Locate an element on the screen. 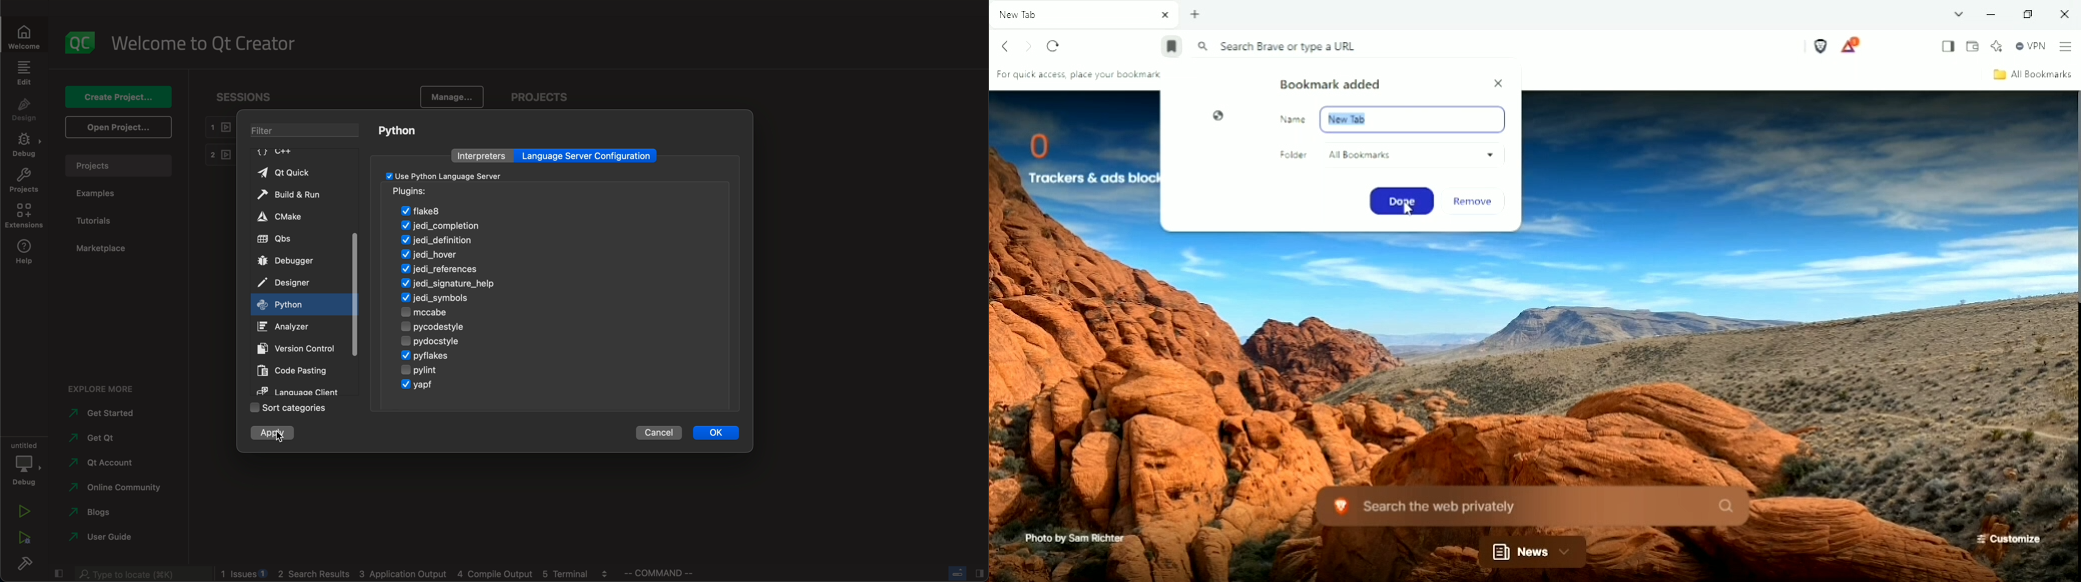 Image resolution: width=2100 pixels, height=588 pixels. welcome is located at coordinates (23, 35).